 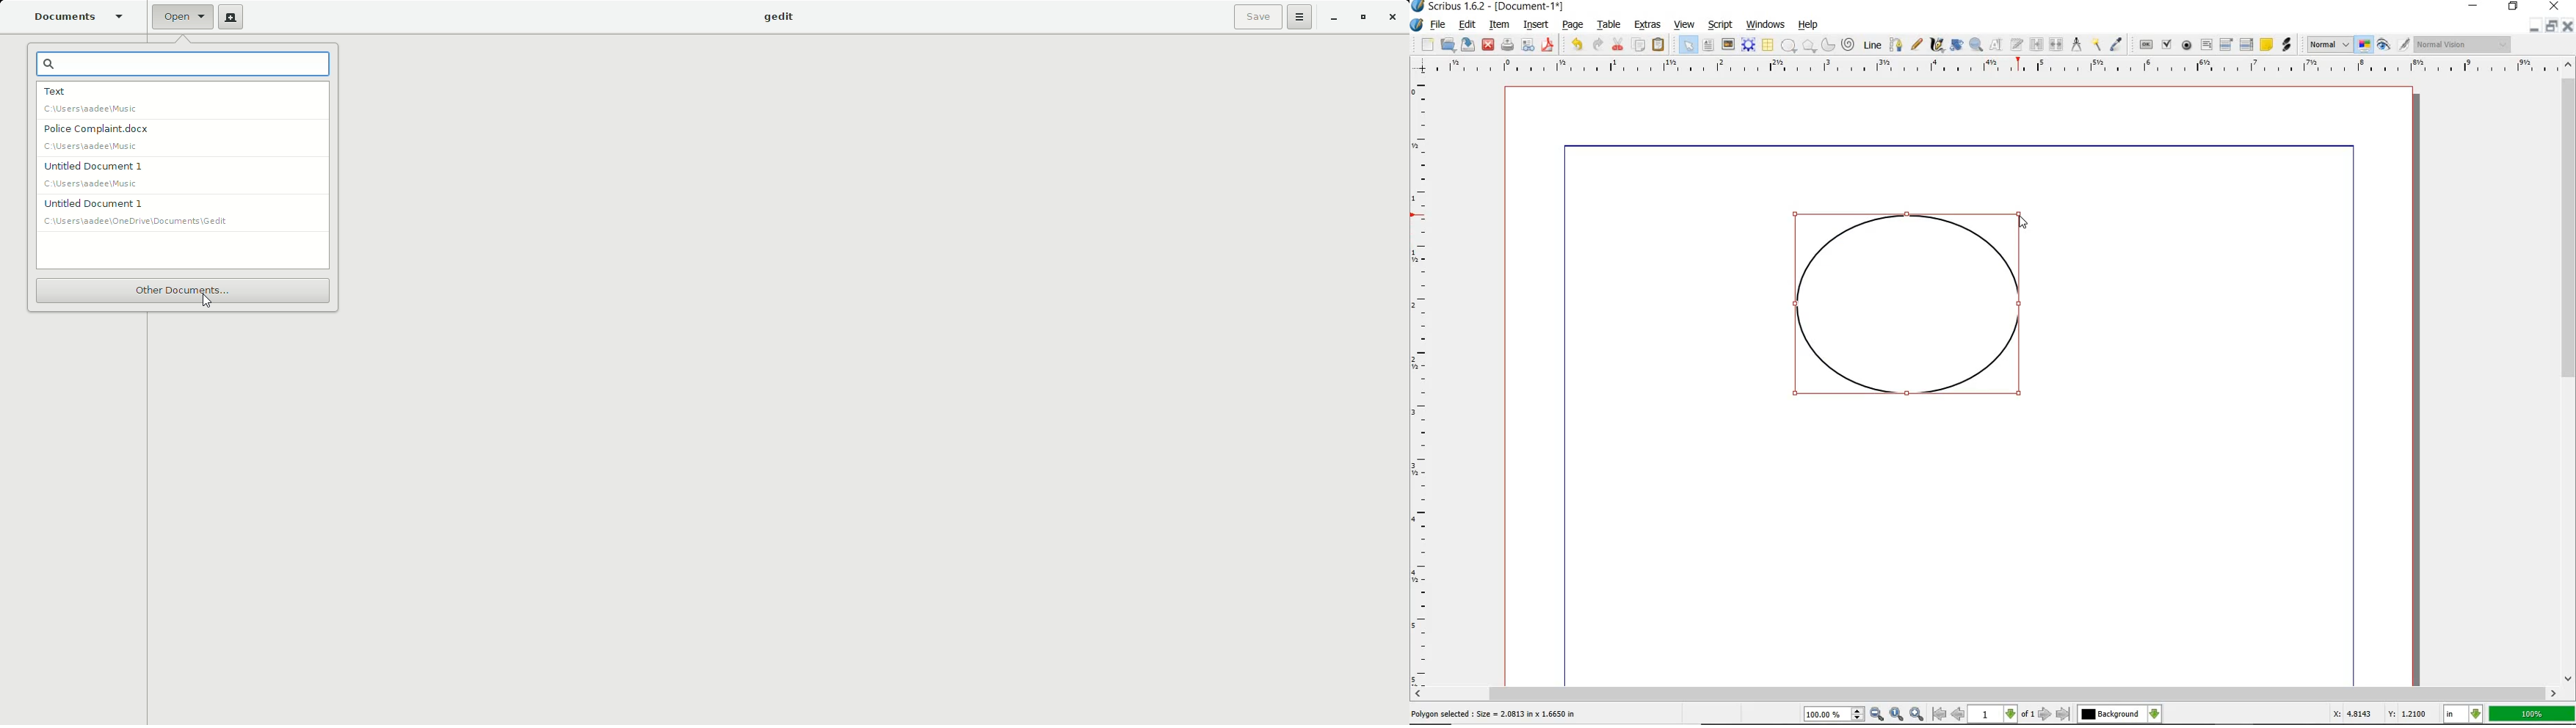 What do you see at coordinates (1874, 45) in the screenshot?
I see `LINE` at bounding box center [1874, 45].